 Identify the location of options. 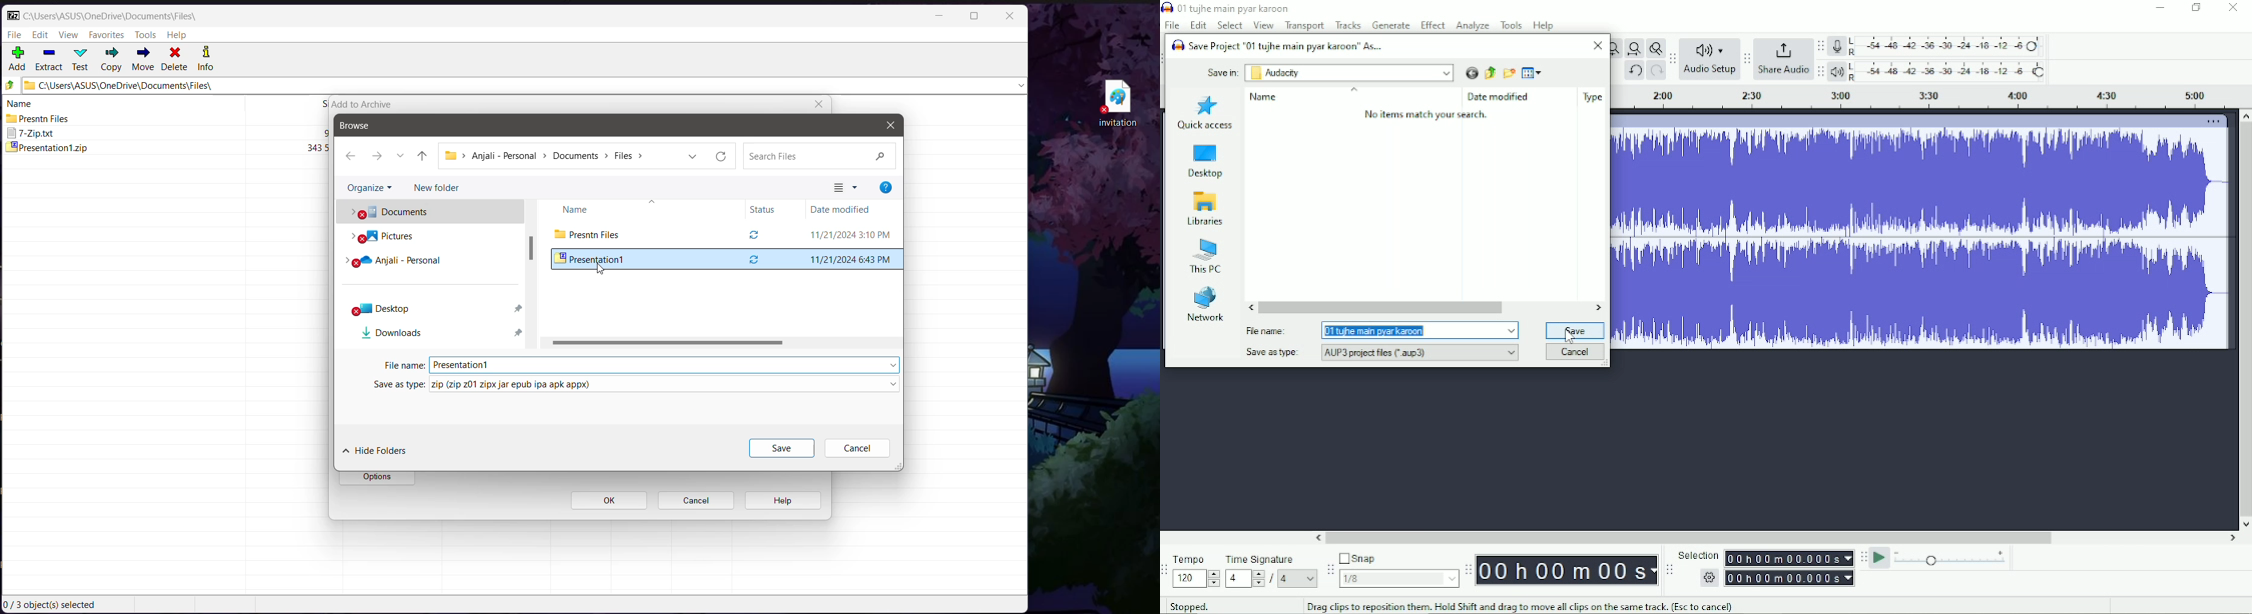
(378, 479).